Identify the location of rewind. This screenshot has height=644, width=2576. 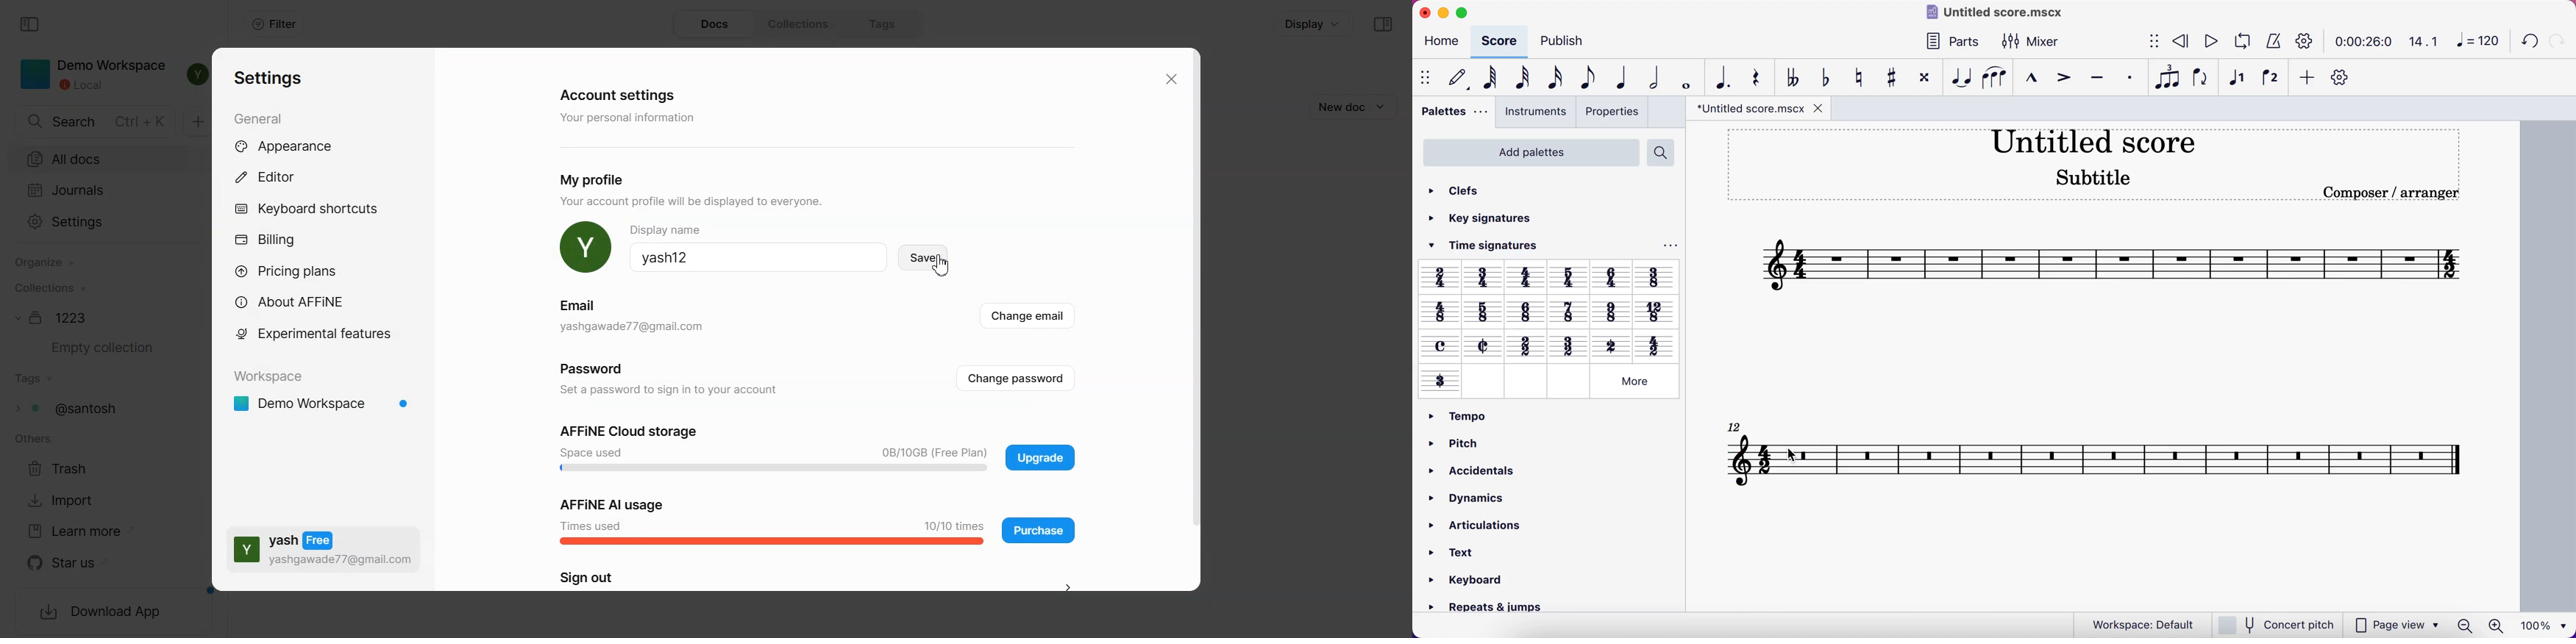
(2177, 43).